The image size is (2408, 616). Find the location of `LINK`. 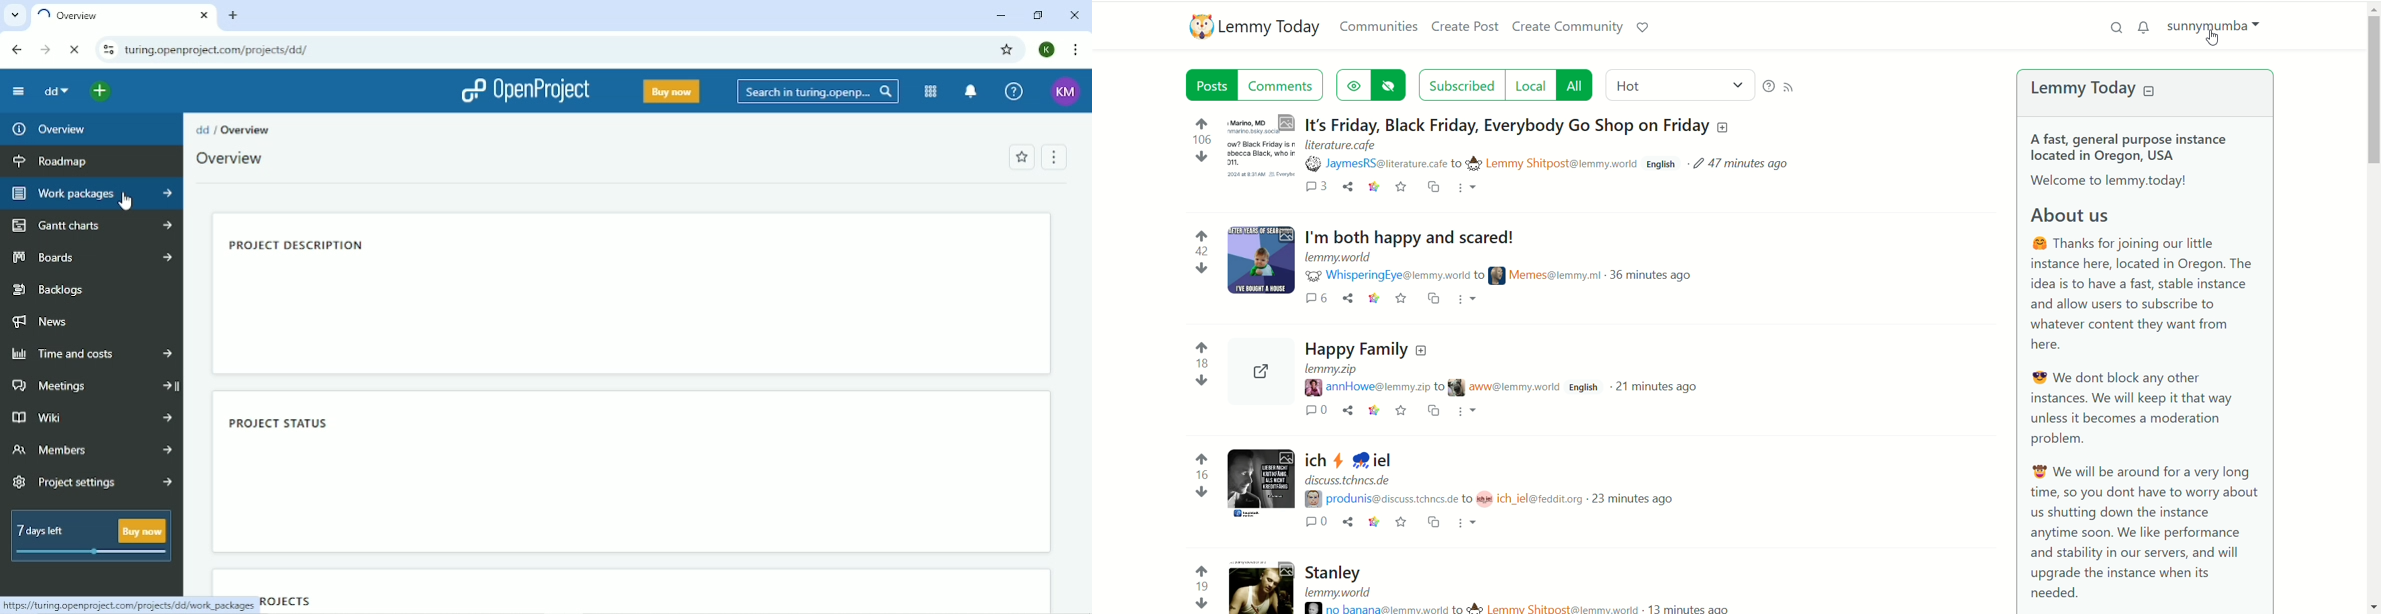

LINK is located at coordinates (128, 605).